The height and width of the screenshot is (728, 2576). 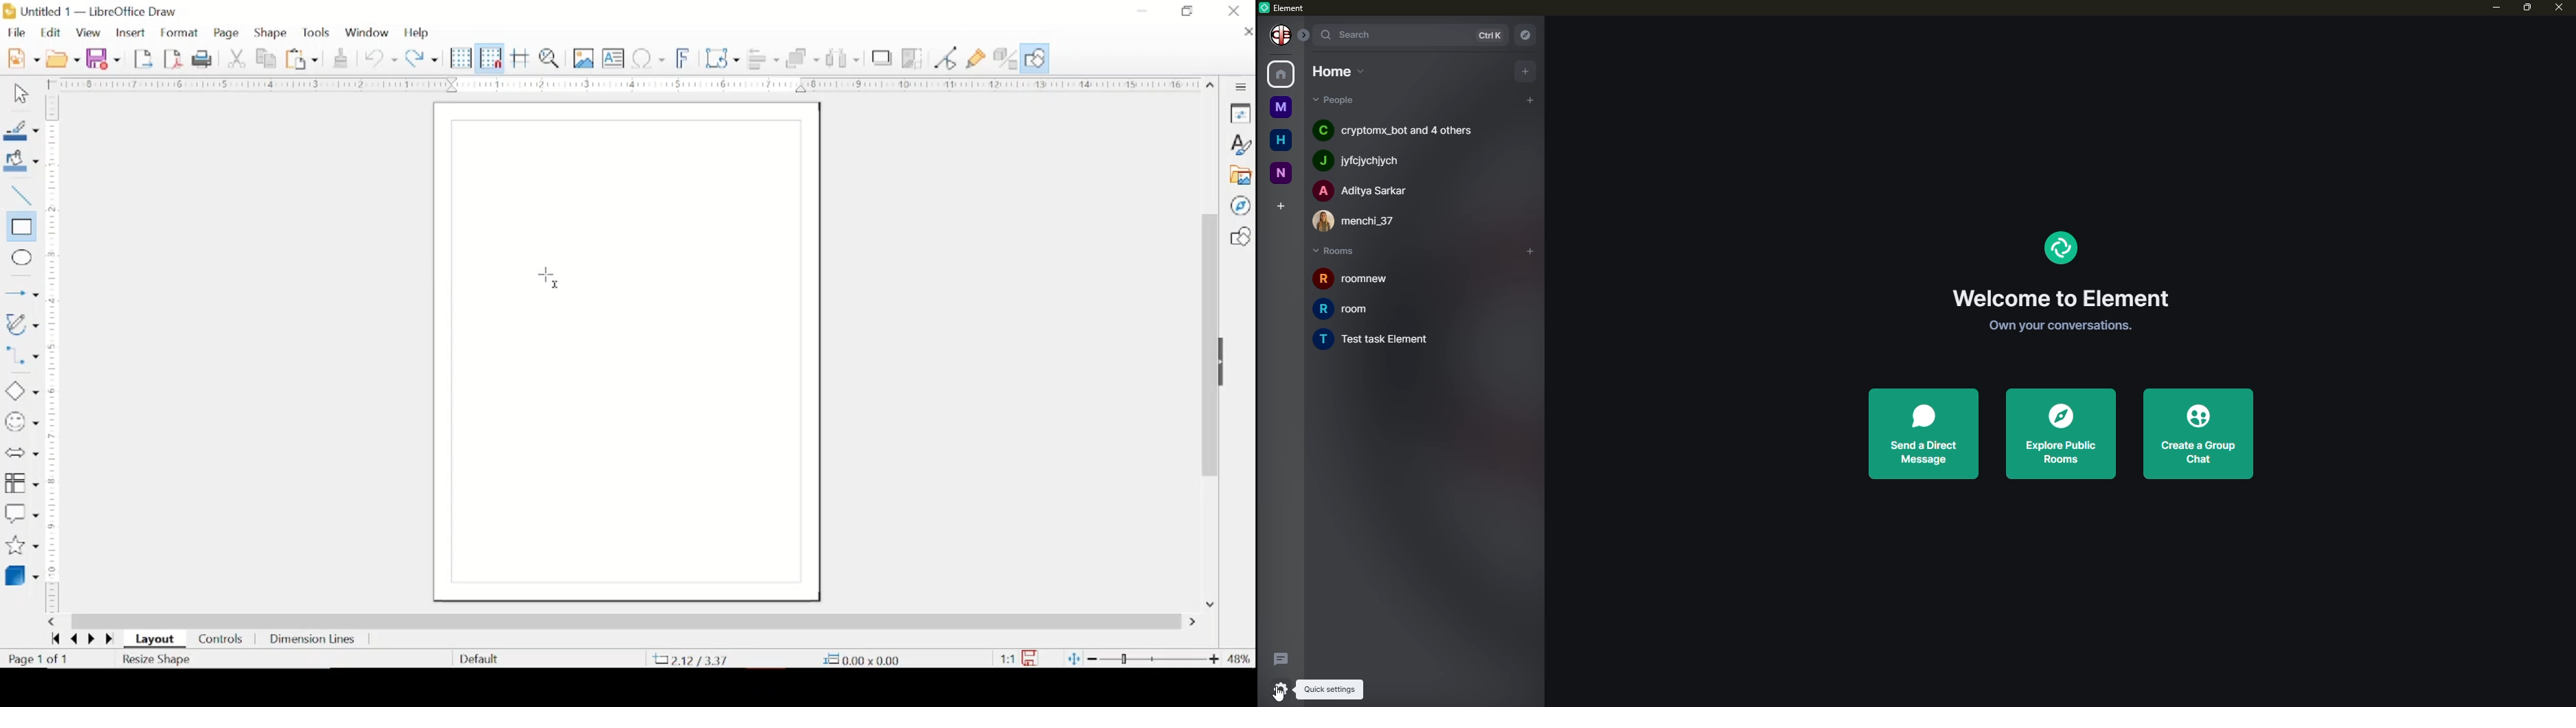 I want to click on drag handle, so click(x=1226, y=363).